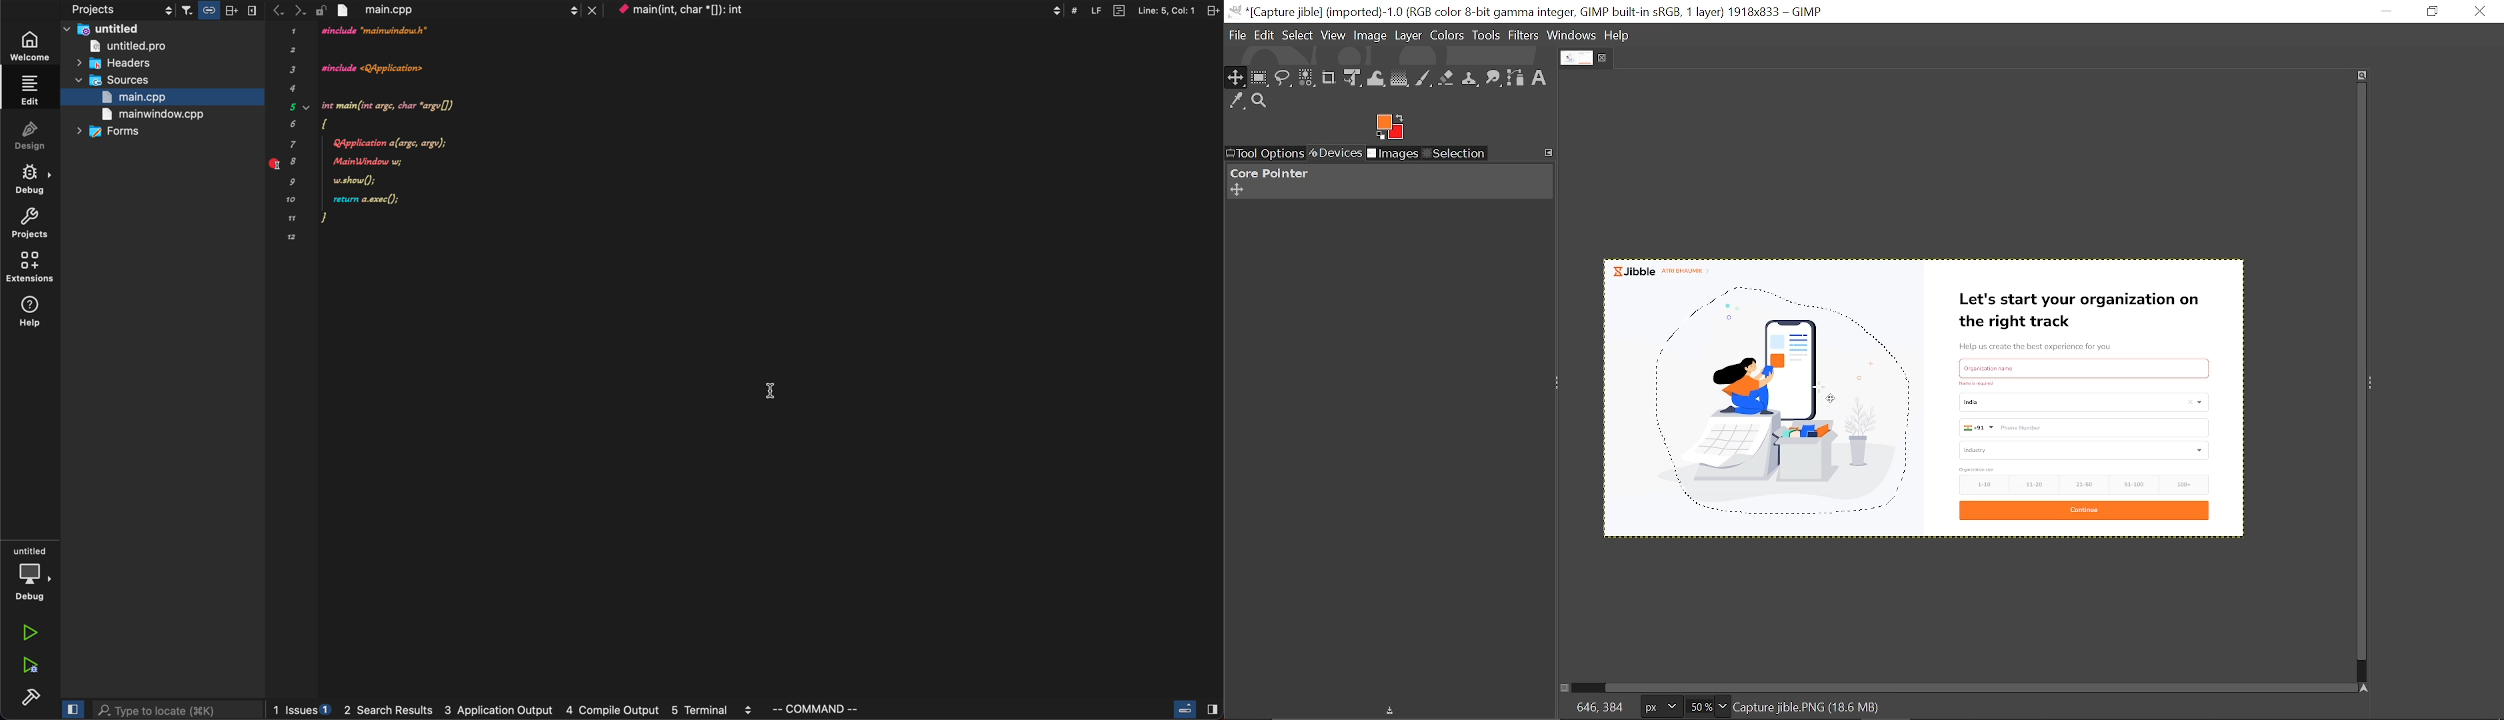 Image resolution: width=2520 pixels, height=728 pixels. What do you see at coordinates (1529, 12) in the screenshot?
I see `Current window` at bounding box center [1529, 12].